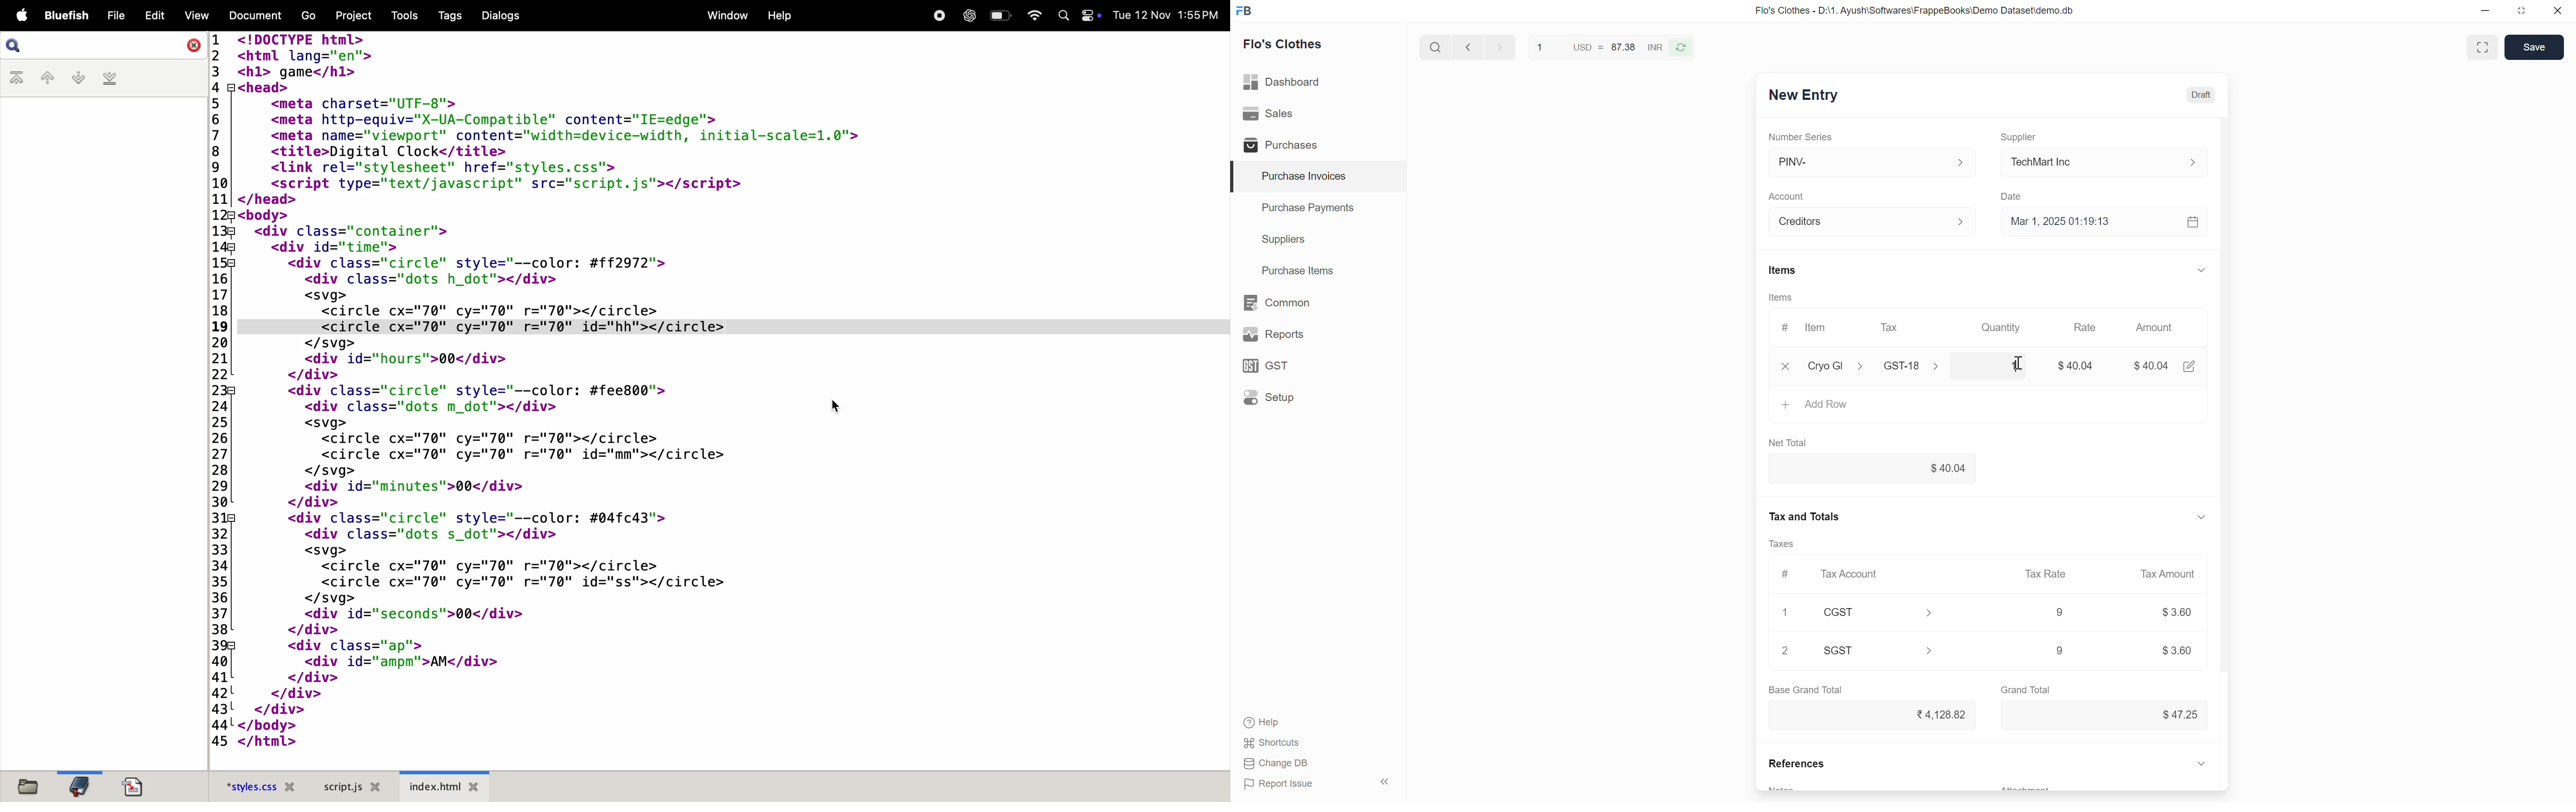 The image size is (2576, 812). What do you see at coordinates (1786, 651) in the screenshot?
I see `2` at bounding box center [1786, 651].